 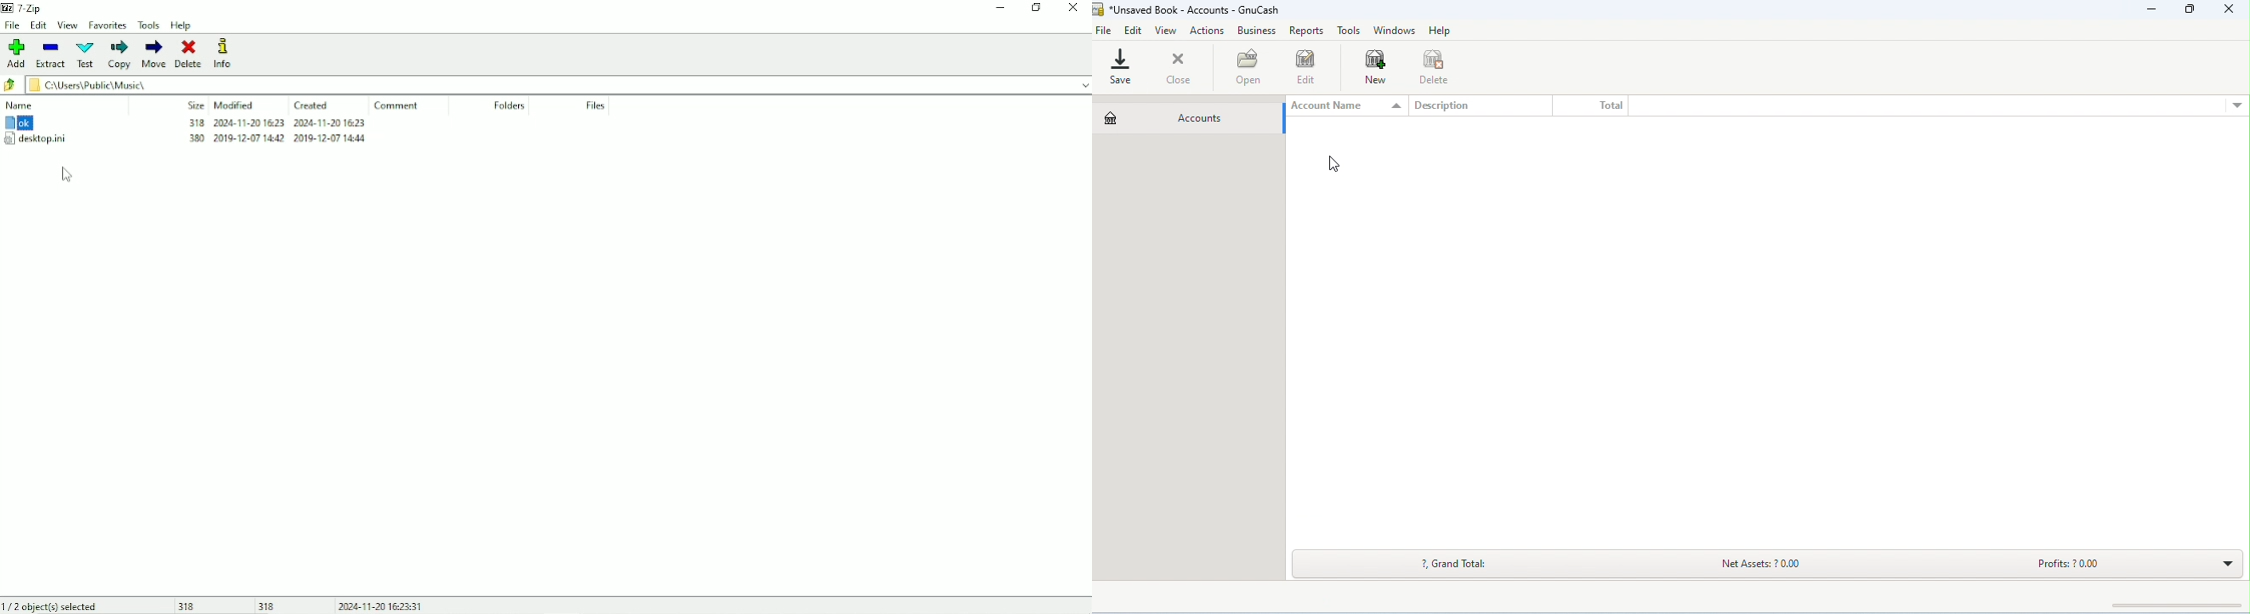 What do you see at coordinates (189, 605) in the screenshot?
I see `318` at bounding box center [189, 605].